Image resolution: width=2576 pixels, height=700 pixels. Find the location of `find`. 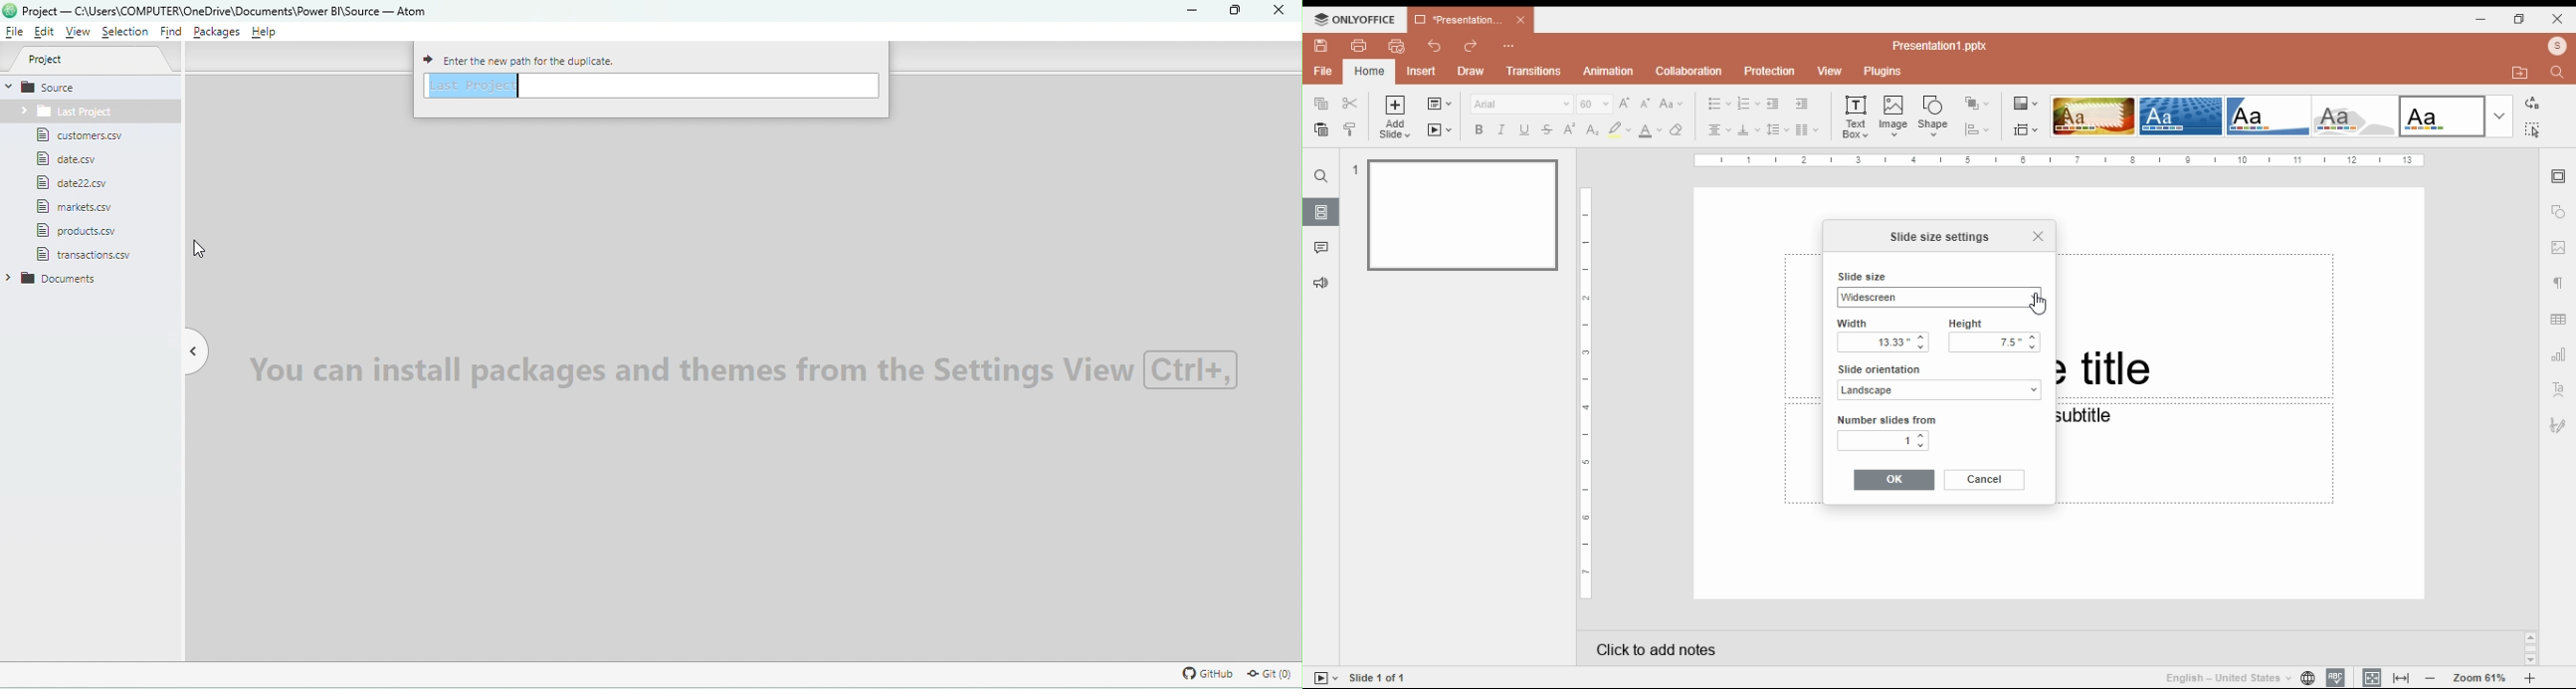

find is located at coordinates (1321, 176).